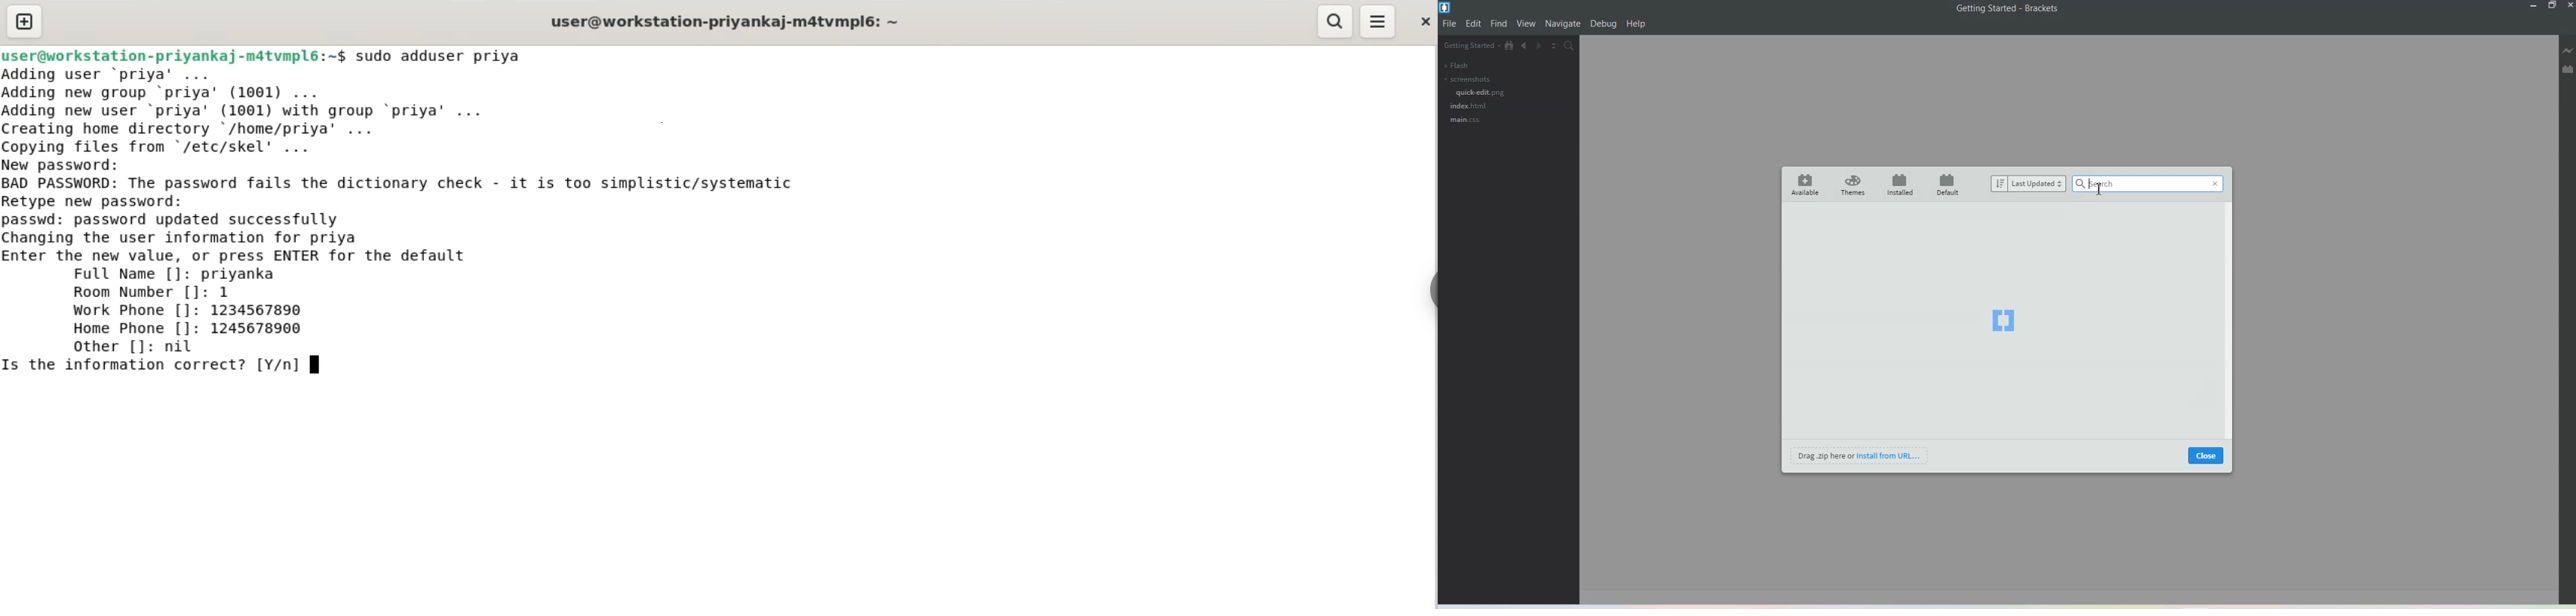  Describe the element at coordinates (1541, 47) in the screenshot. I see `Navigate Forwards` at that location.